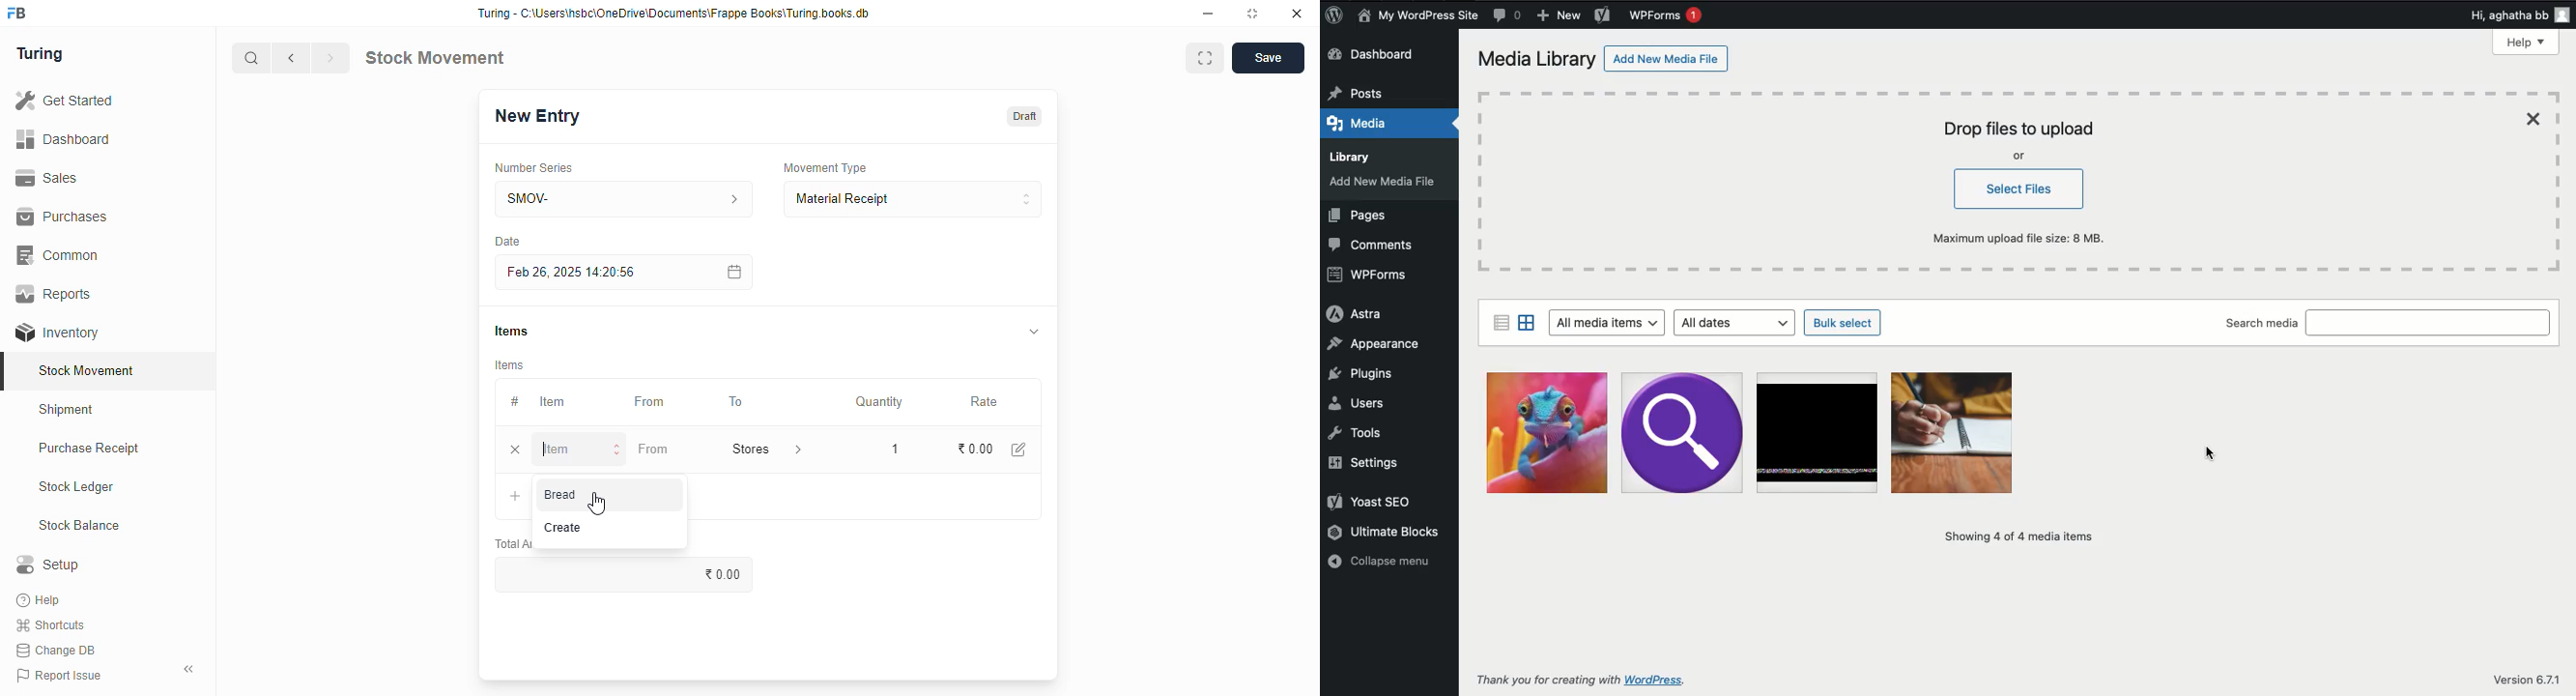  What do you see at coordinates (292, 58) in the screenshot?
I see `previous` at bounding box center [292, 58].